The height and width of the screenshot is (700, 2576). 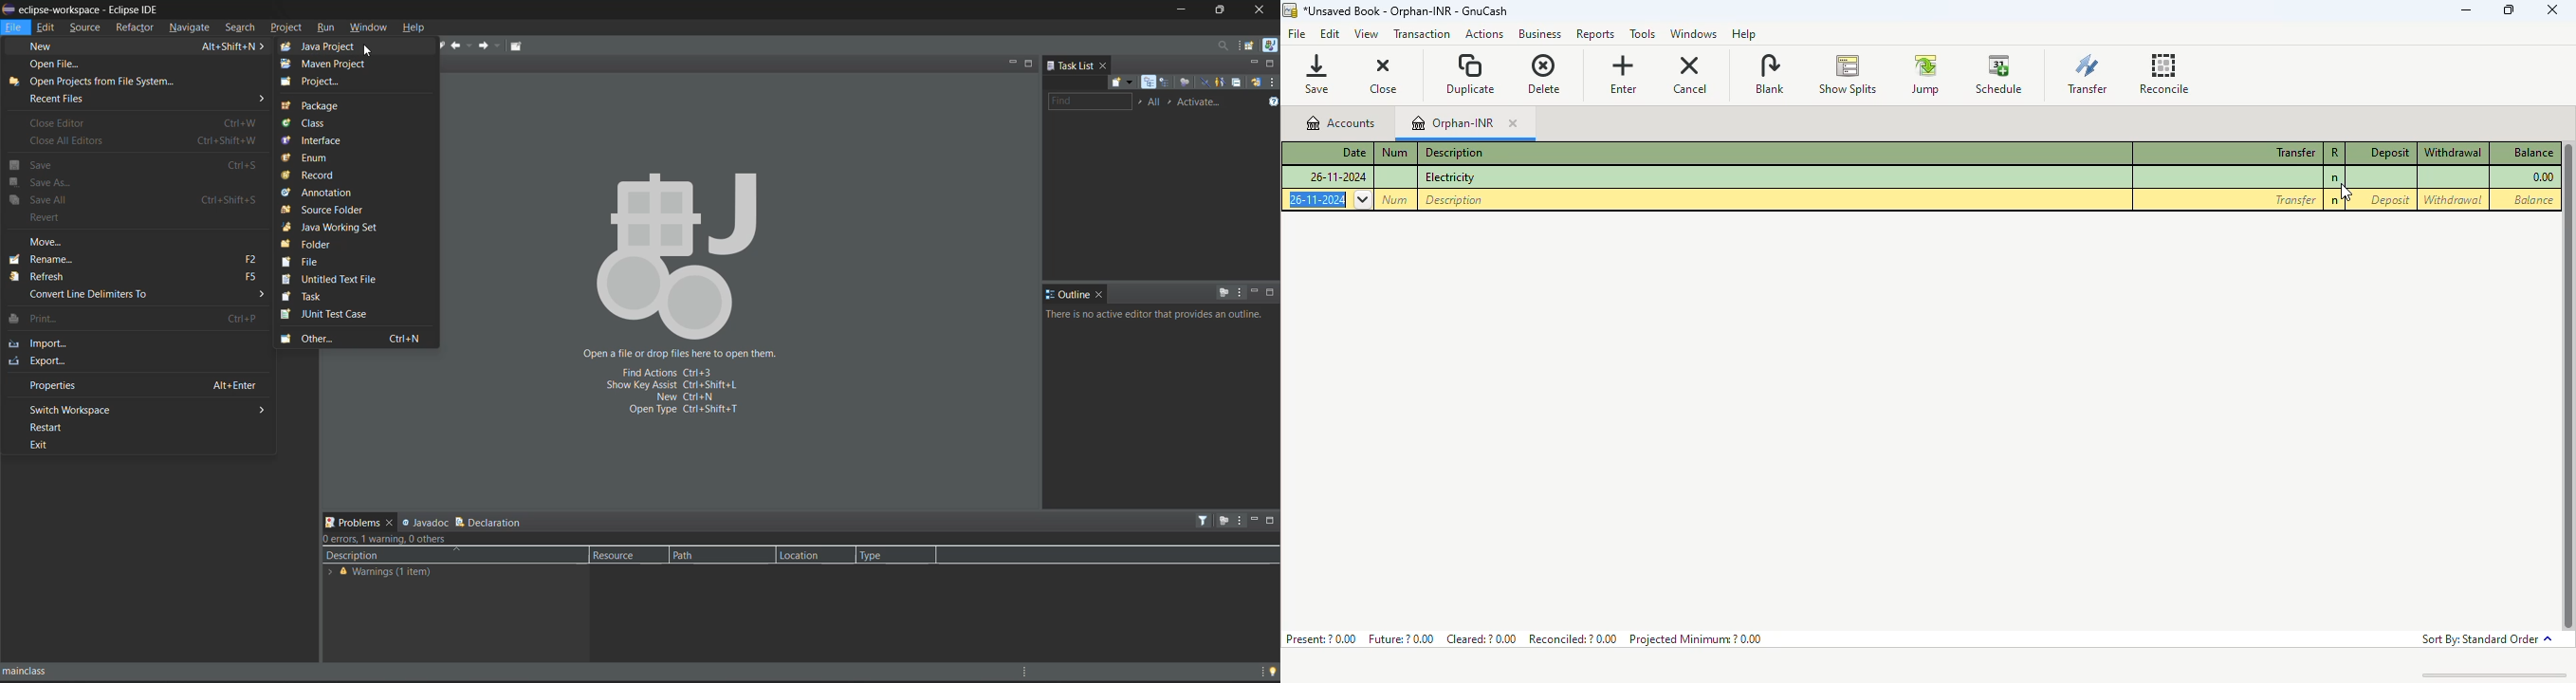 I want to click on jump, so click(x=1926, y=75).